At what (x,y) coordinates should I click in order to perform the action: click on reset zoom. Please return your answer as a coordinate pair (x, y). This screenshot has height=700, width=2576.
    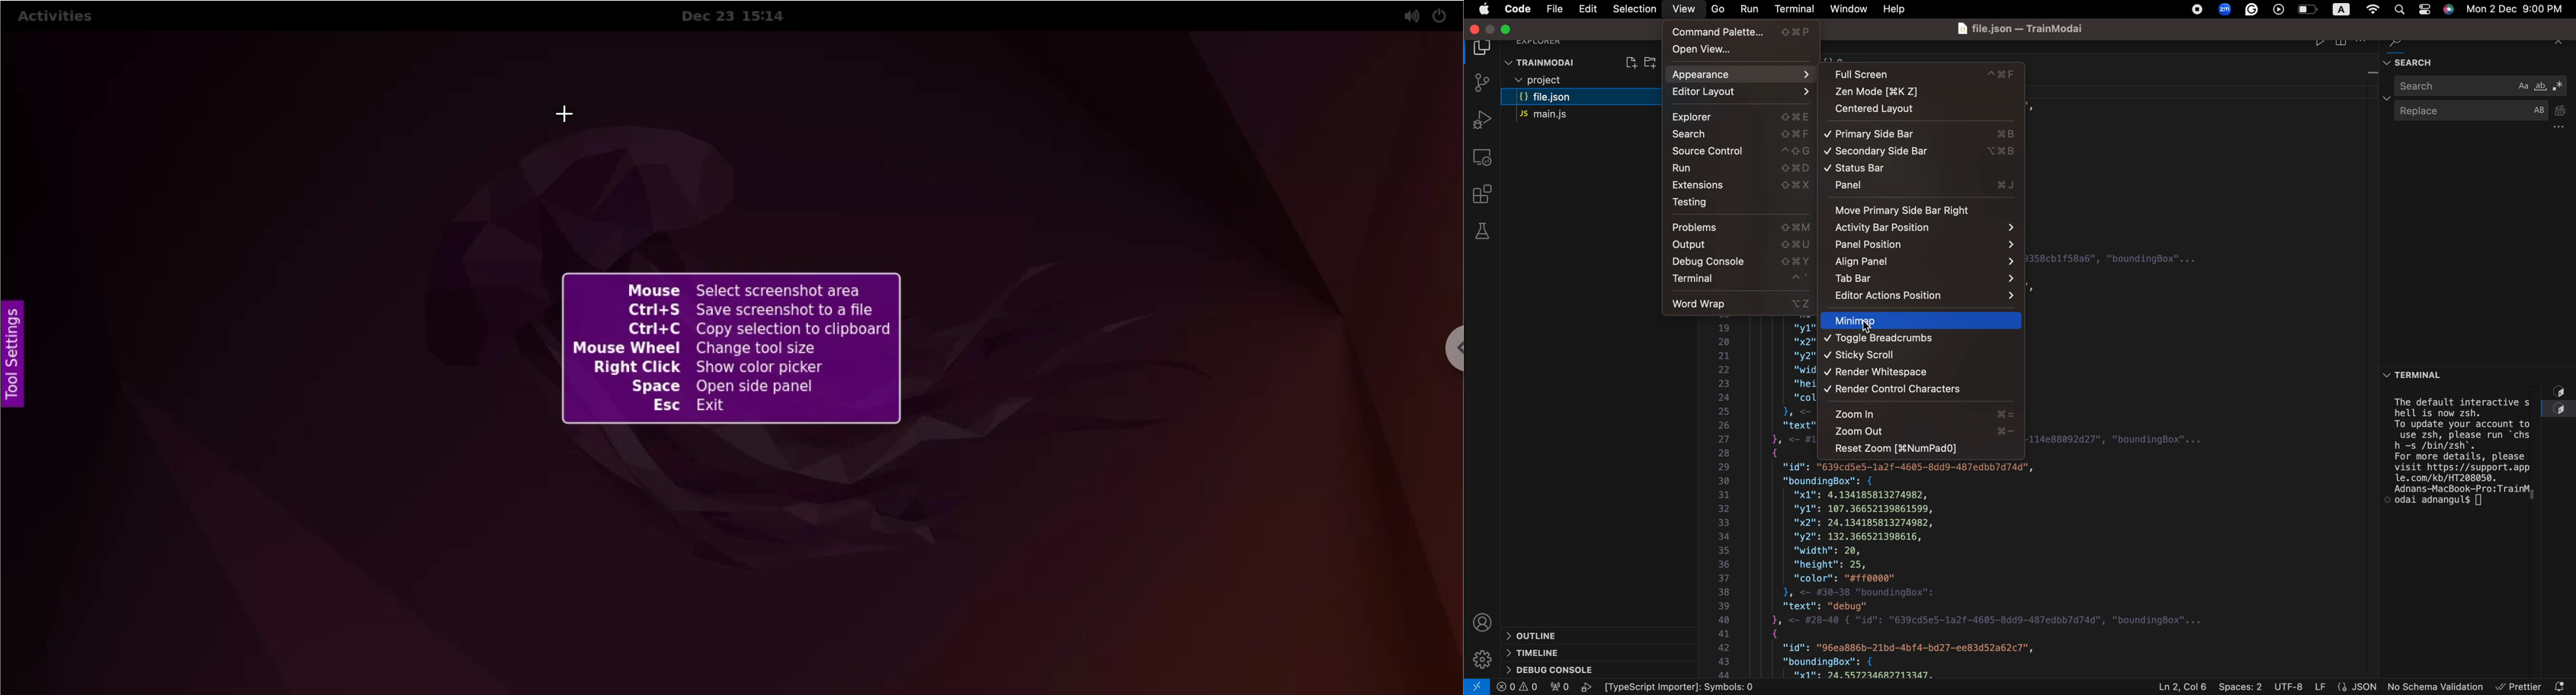
    Looking at the image, I should click on (1922, 448).